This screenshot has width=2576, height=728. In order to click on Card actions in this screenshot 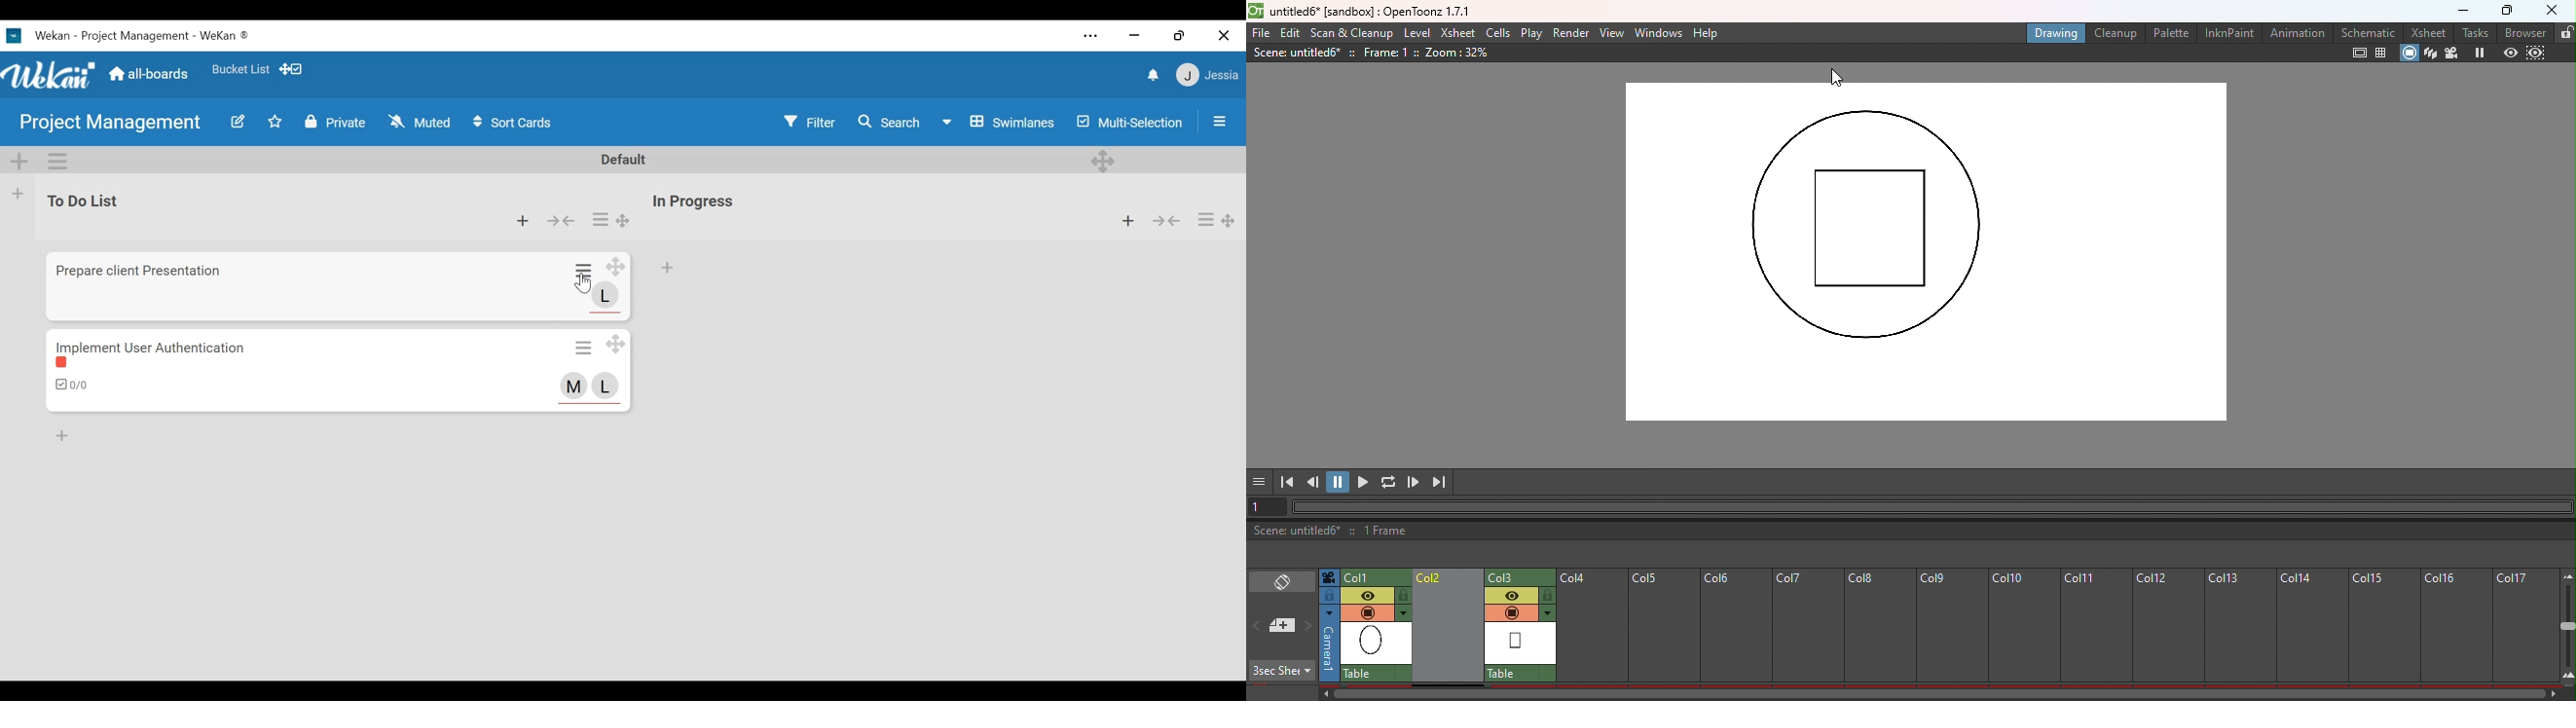, I will do `click(583, 347)`.